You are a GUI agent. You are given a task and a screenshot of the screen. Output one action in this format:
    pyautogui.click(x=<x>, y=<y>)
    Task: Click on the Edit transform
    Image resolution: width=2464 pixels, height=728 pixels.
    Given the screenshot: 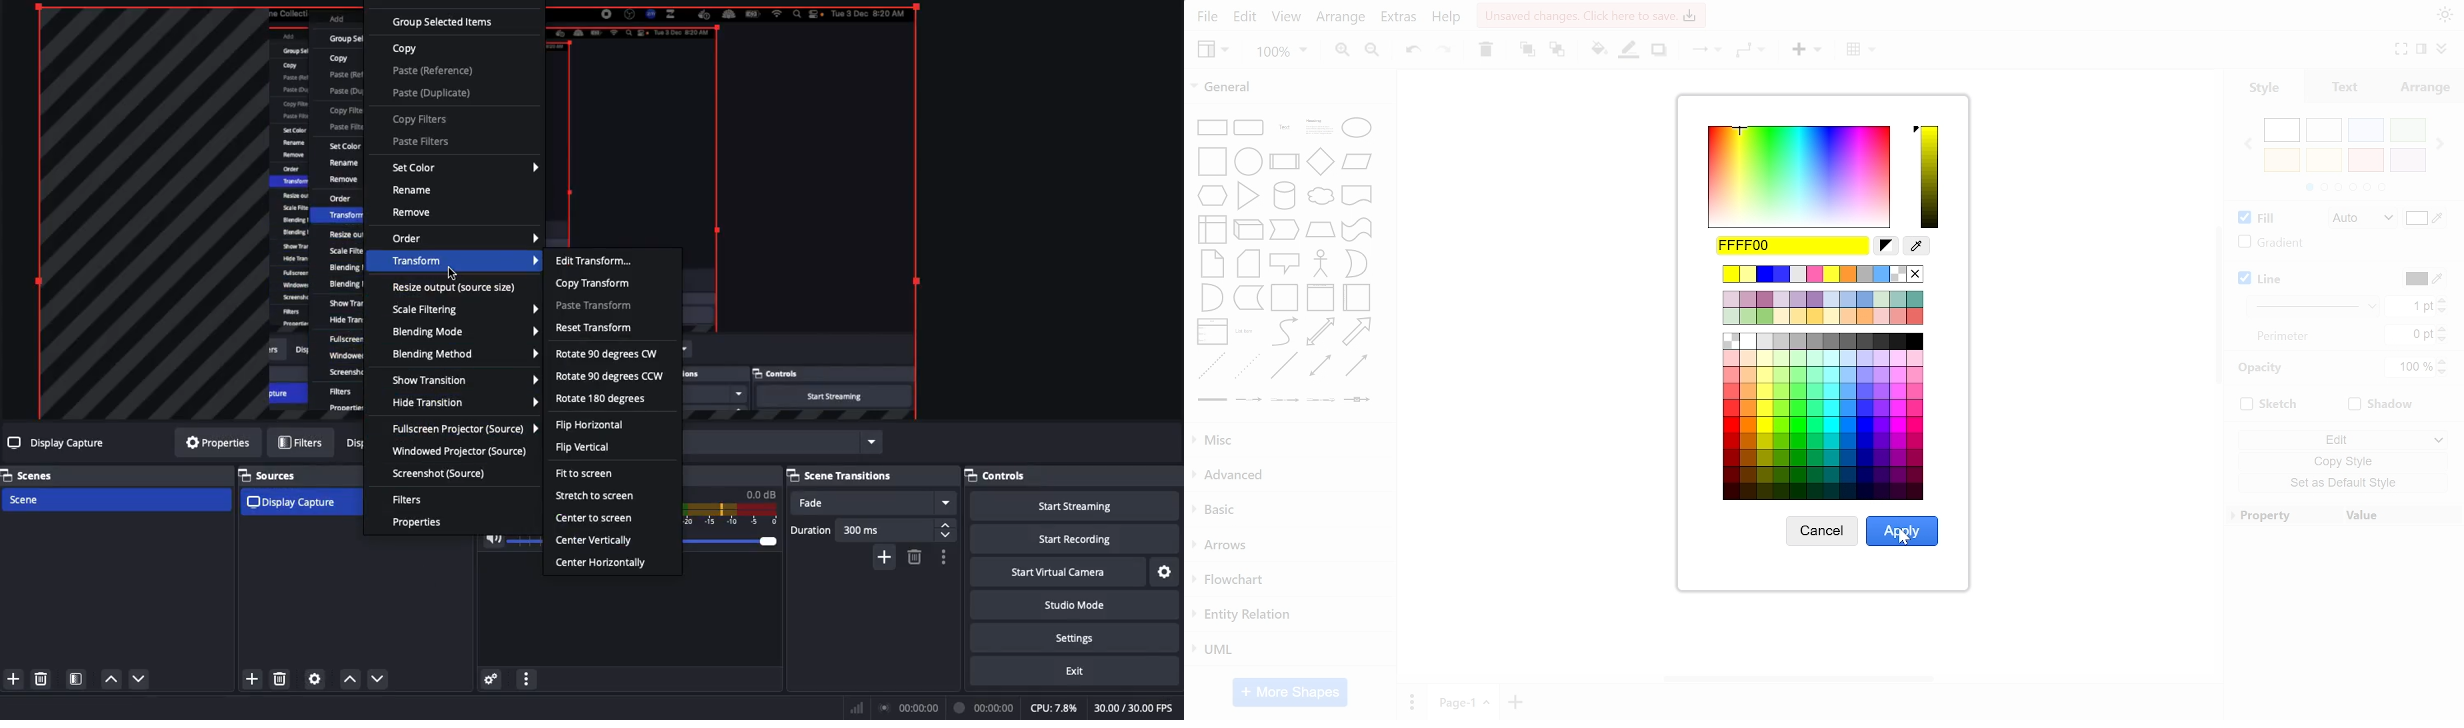 What is the action you would take?
    pyautogui.click(x=596, y=261)
    